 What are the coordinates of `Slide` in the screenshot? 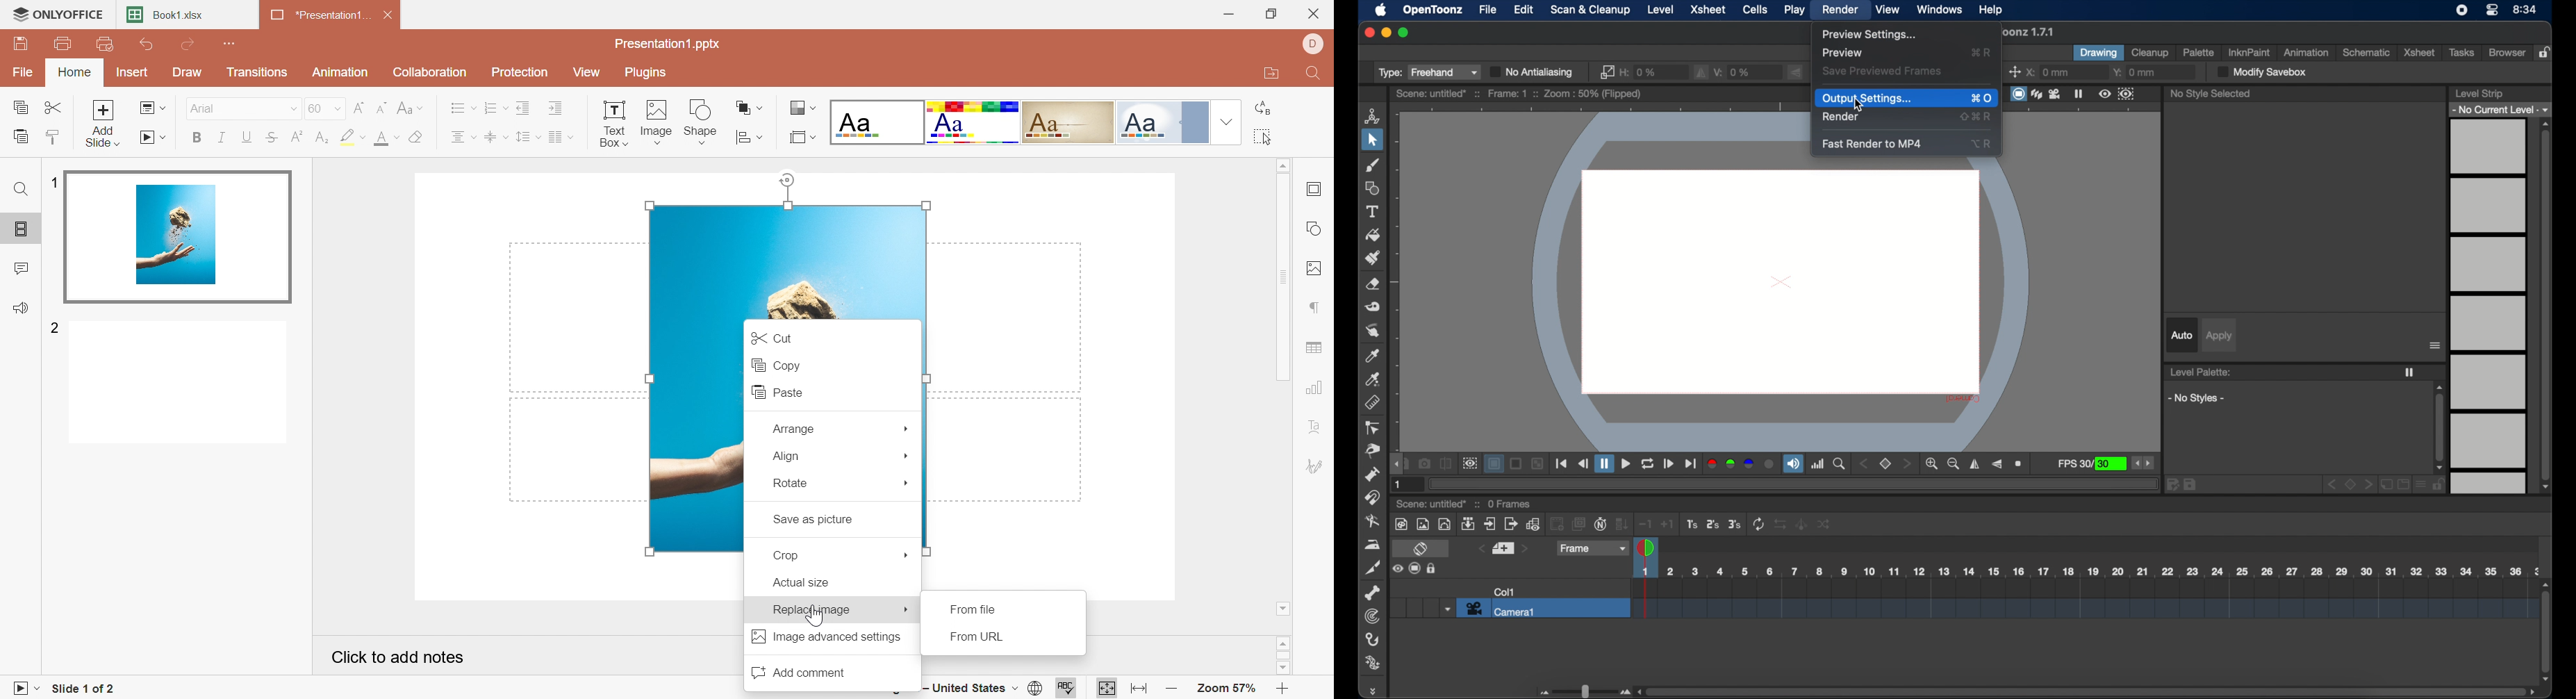 It's located at (180, 233).